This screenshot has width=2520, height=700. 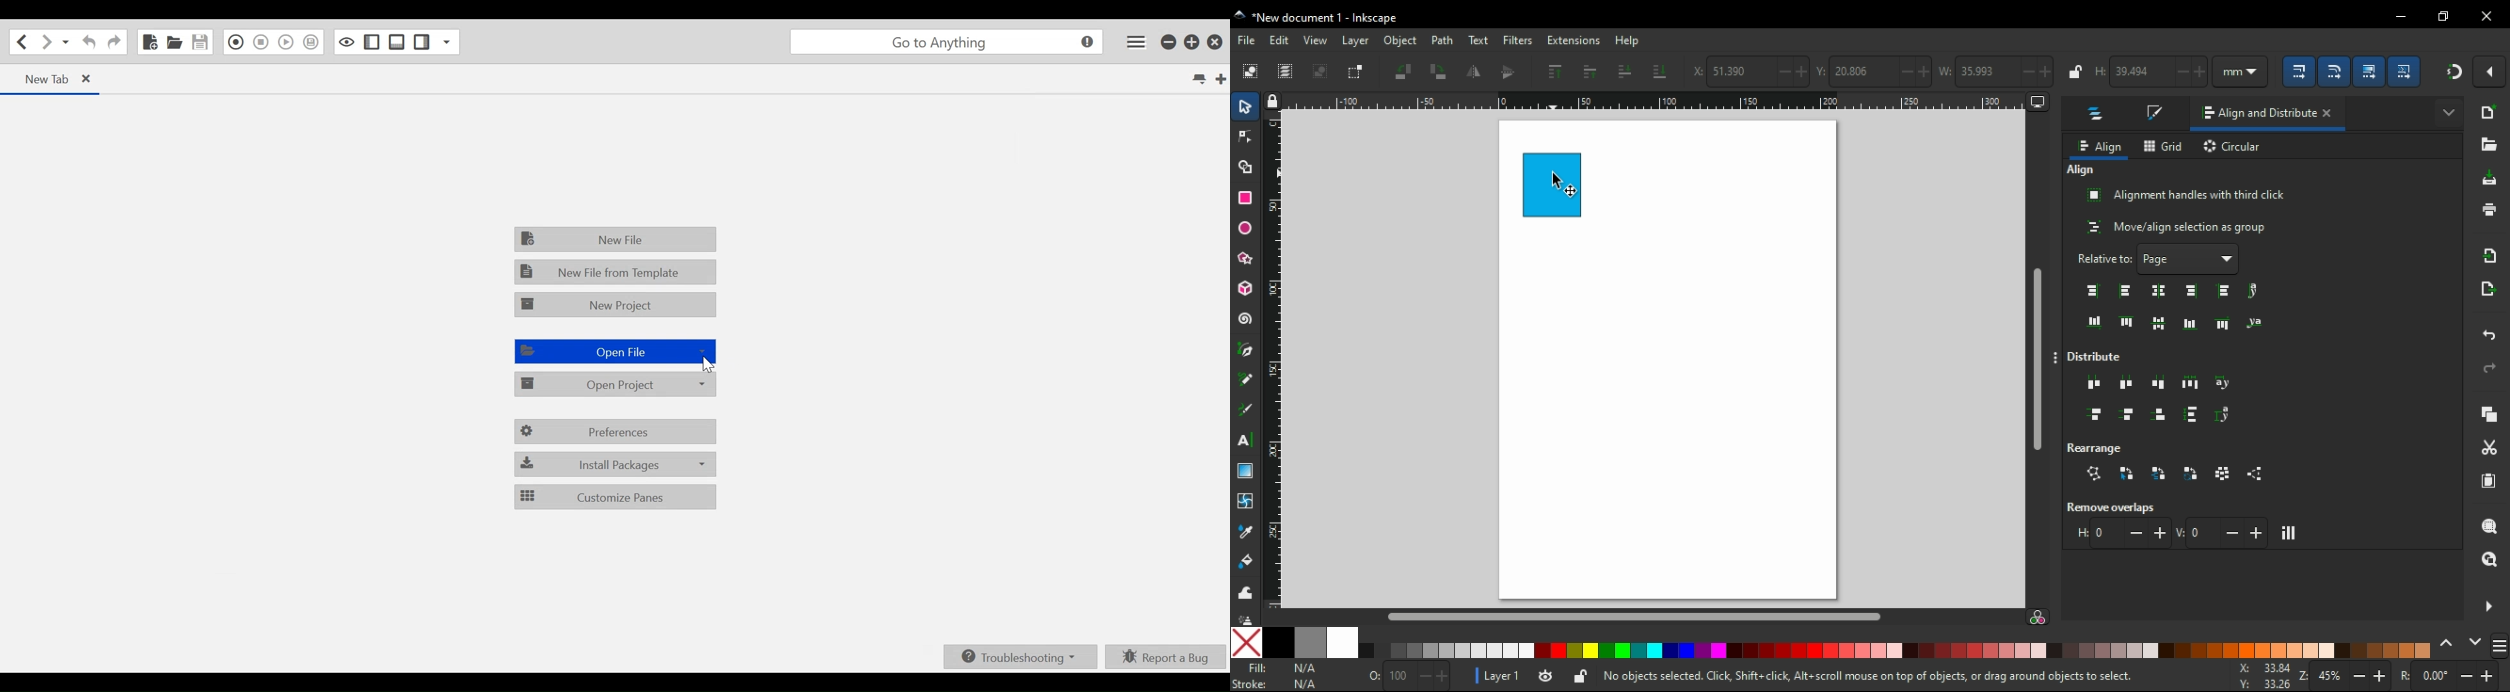 What do you see at coordinates (1201, 79) in the screenshot?
I see `List All Tabs` at bounding box center [1201, 79].